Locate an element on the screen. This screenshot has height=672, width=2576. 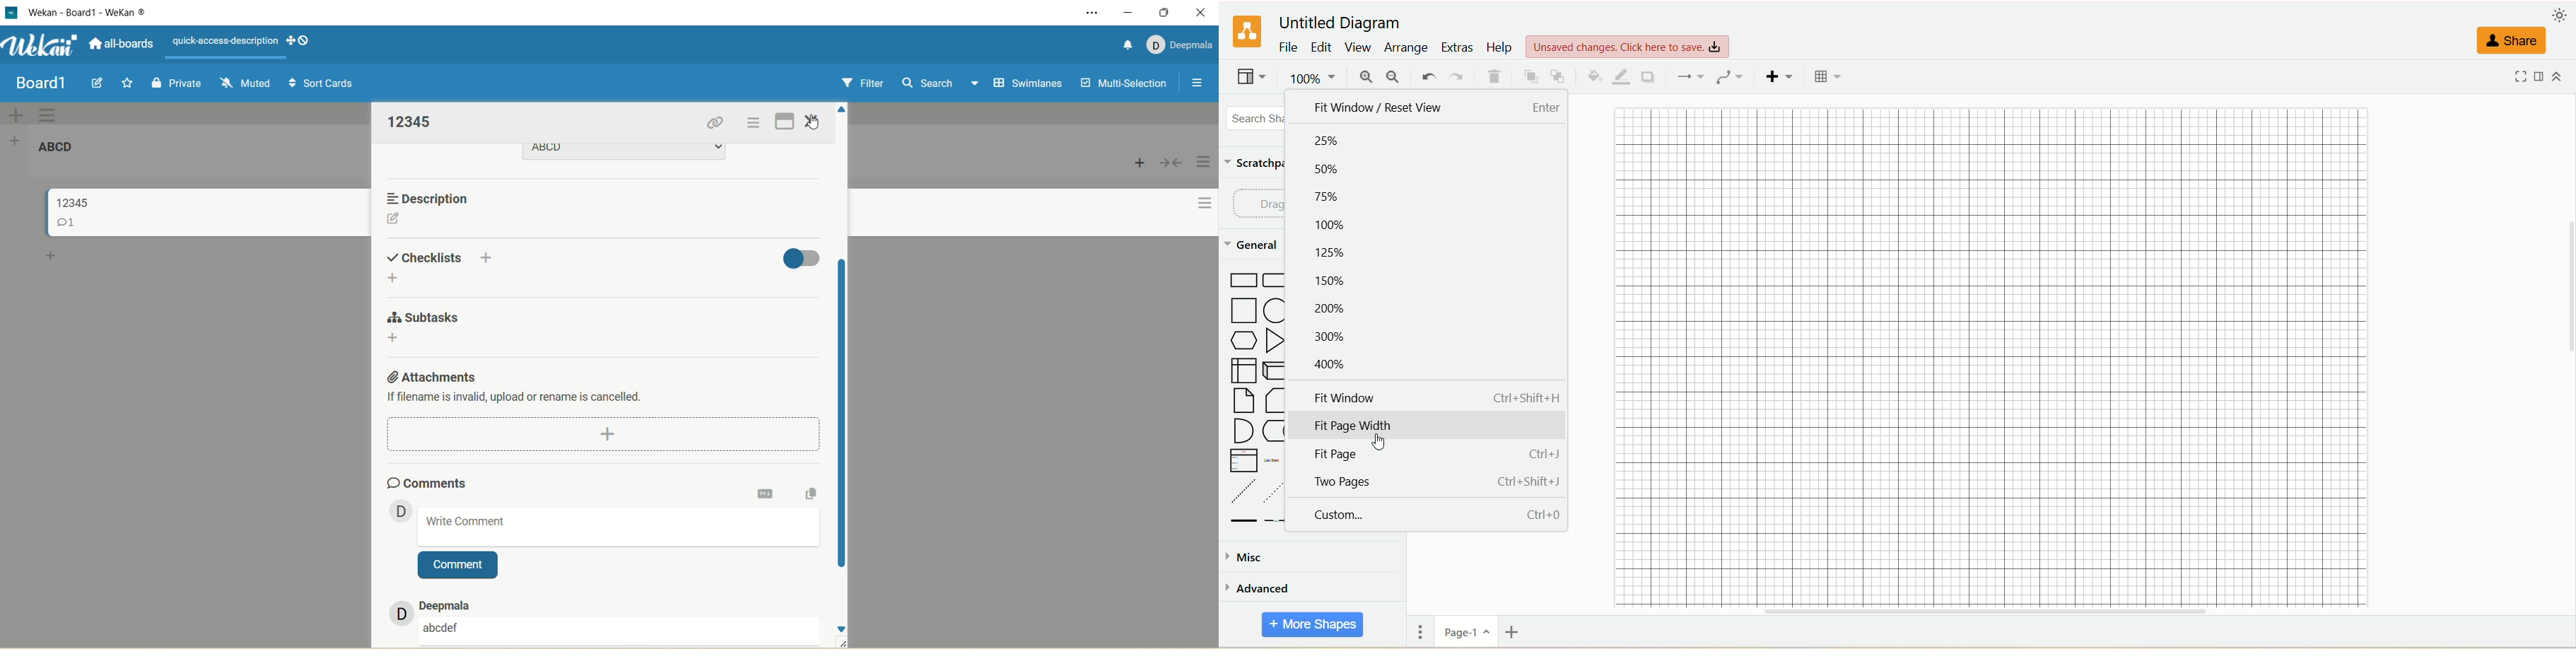
dotted line is located at coordinates (1275, 491).